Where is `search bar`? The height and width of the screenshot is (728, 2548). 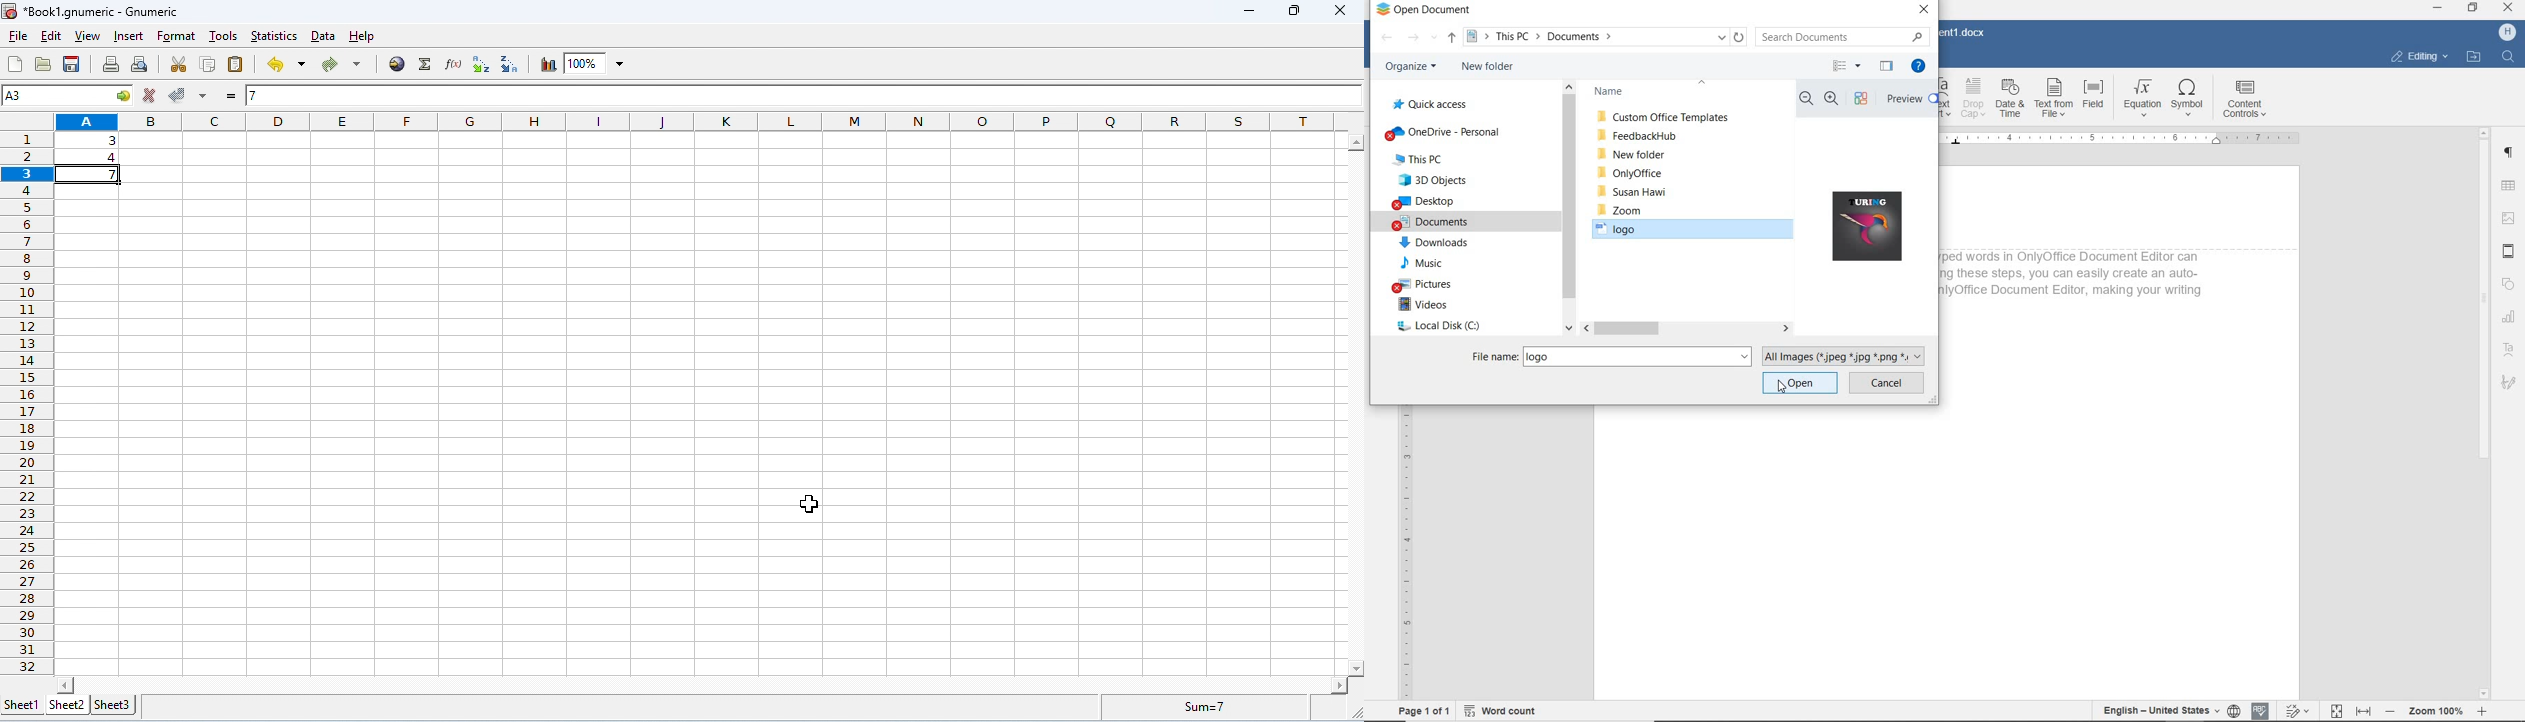
search bar is located at coordinates (1639, 356).